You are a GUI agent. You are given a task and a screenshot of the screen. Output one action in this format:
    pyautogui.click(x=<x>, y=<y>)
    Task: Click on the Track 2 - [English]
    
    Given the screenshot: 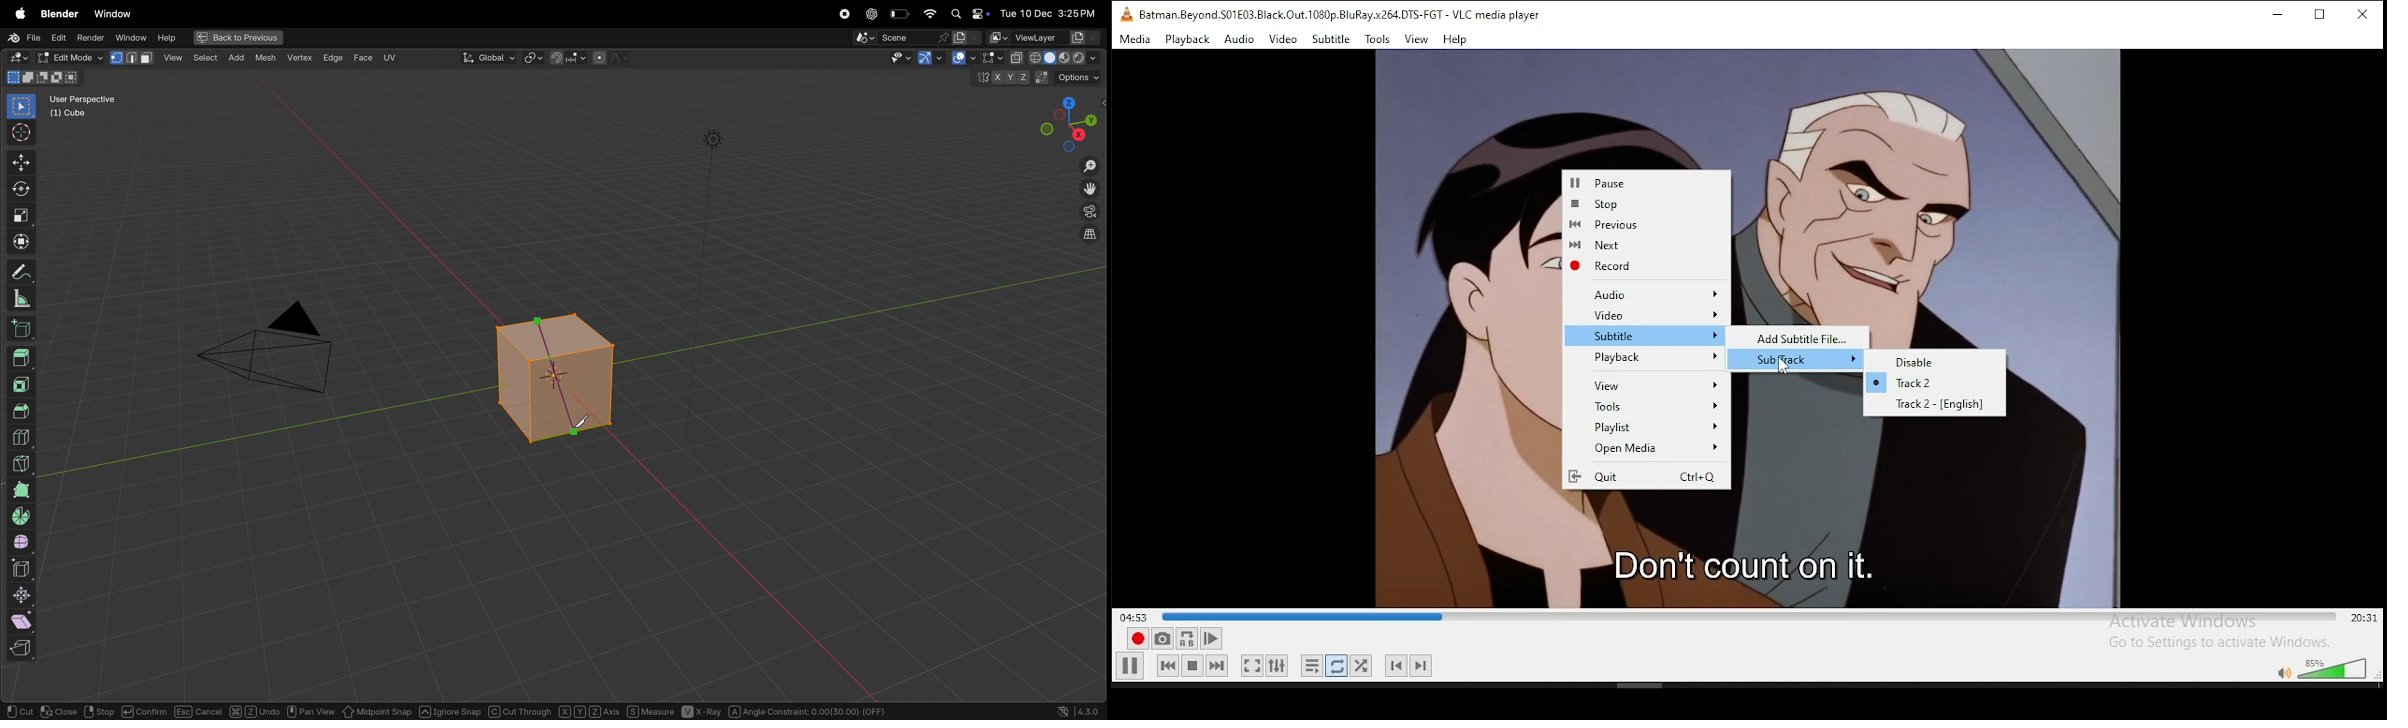 What is the action you would take?
    pyautogui.click(x=1945, y=405)
    